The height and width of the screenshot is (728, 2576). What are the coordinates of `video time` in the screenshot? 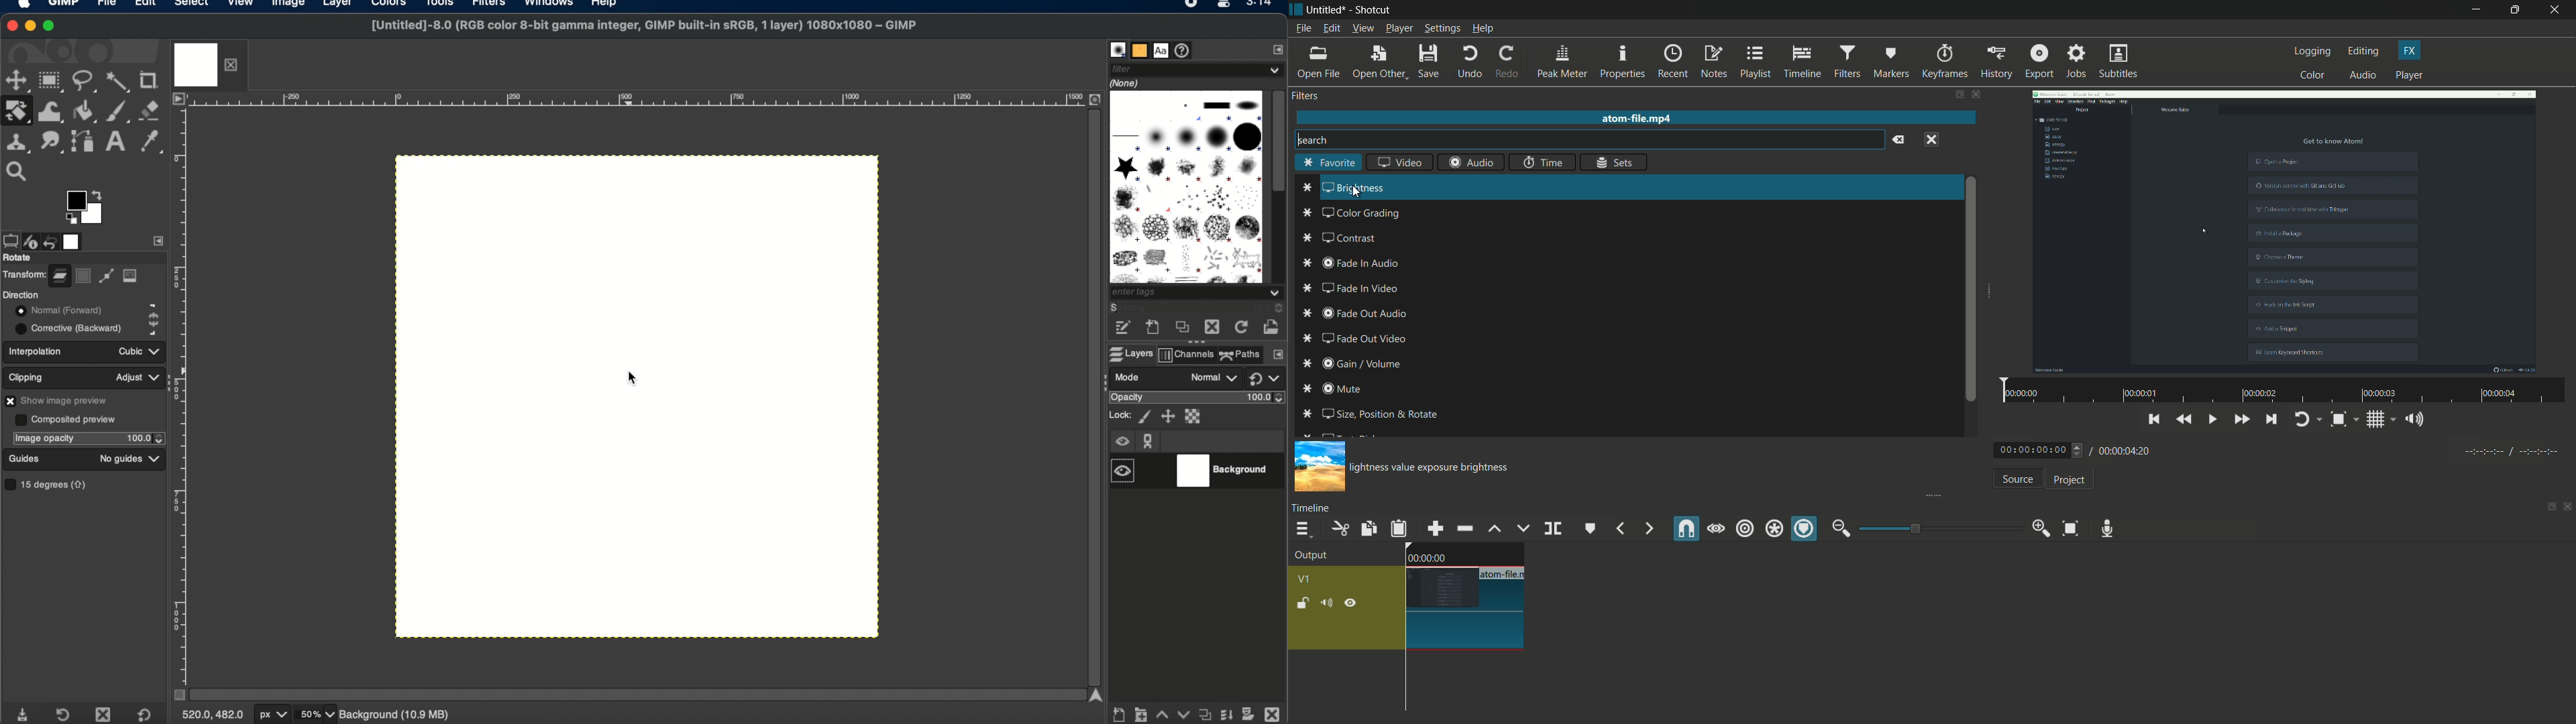 It's located at (2280, 391).